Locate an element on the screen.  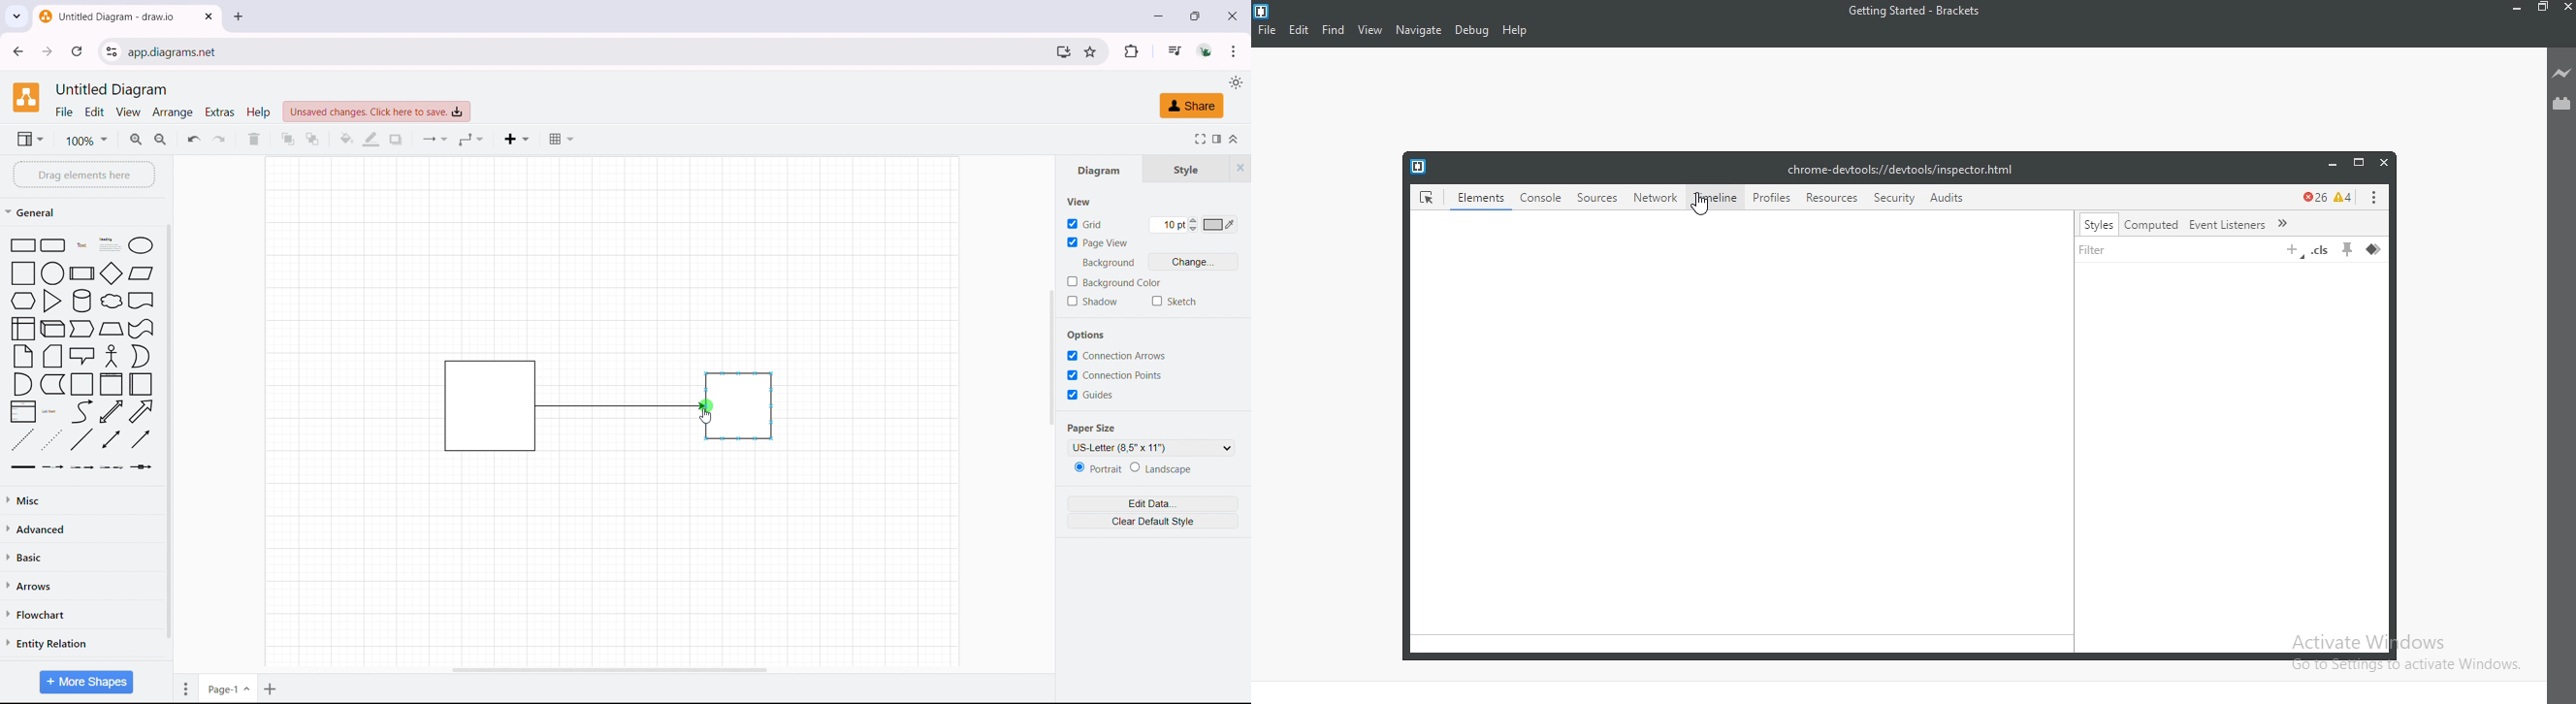
background color is located at coordinates (1114, 282).